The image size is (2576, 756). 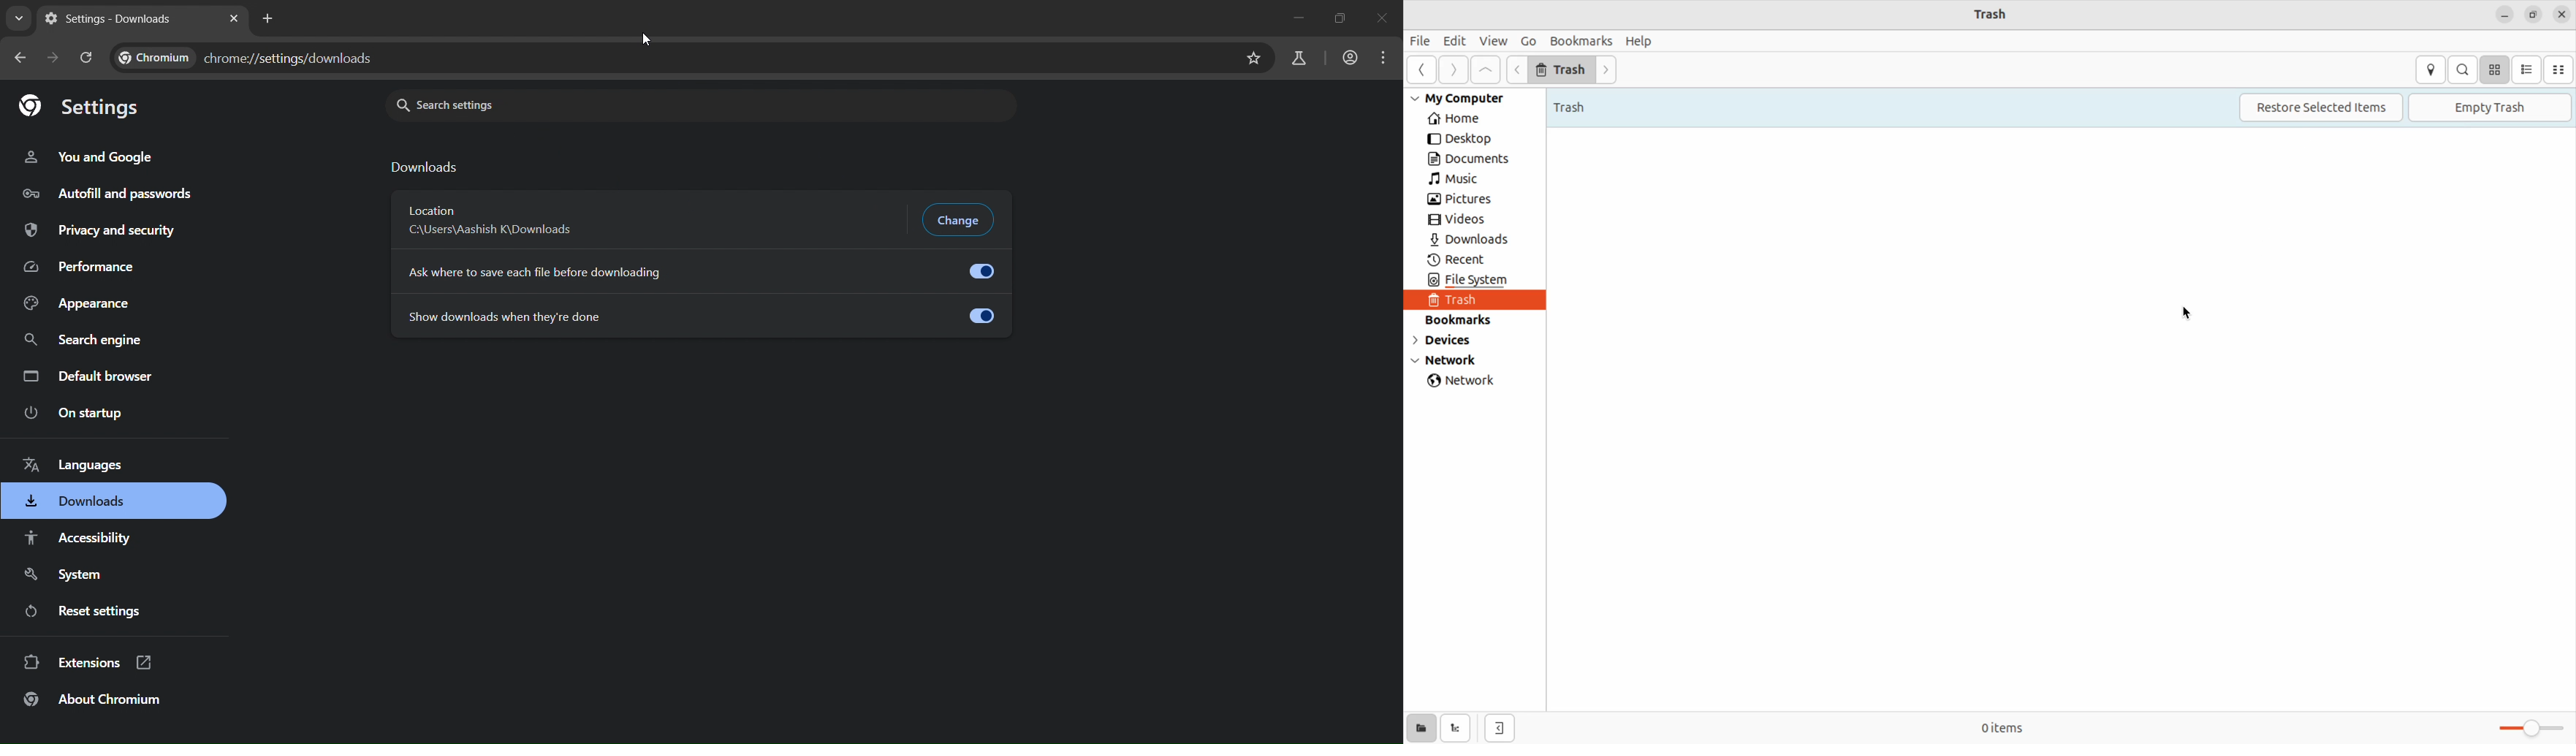 I want to click on menu, so click(x=1387, y=56).